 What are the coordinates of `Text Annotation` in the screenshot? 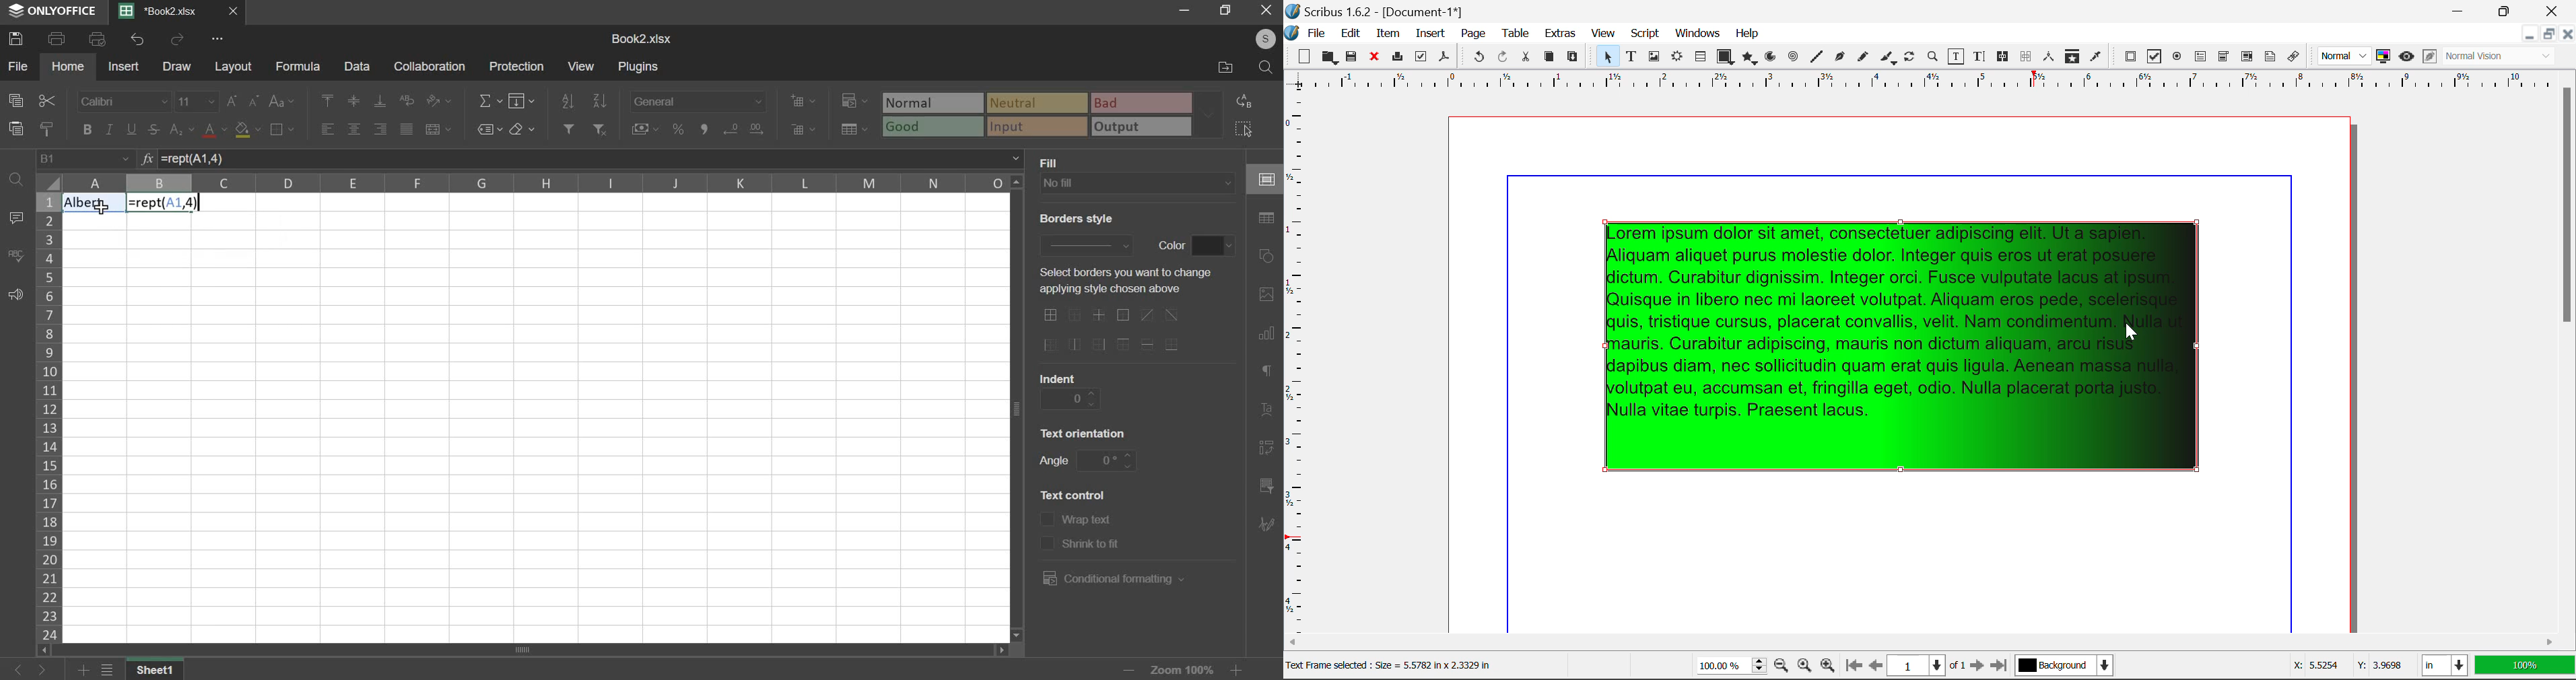 It's located at (2272, 57).